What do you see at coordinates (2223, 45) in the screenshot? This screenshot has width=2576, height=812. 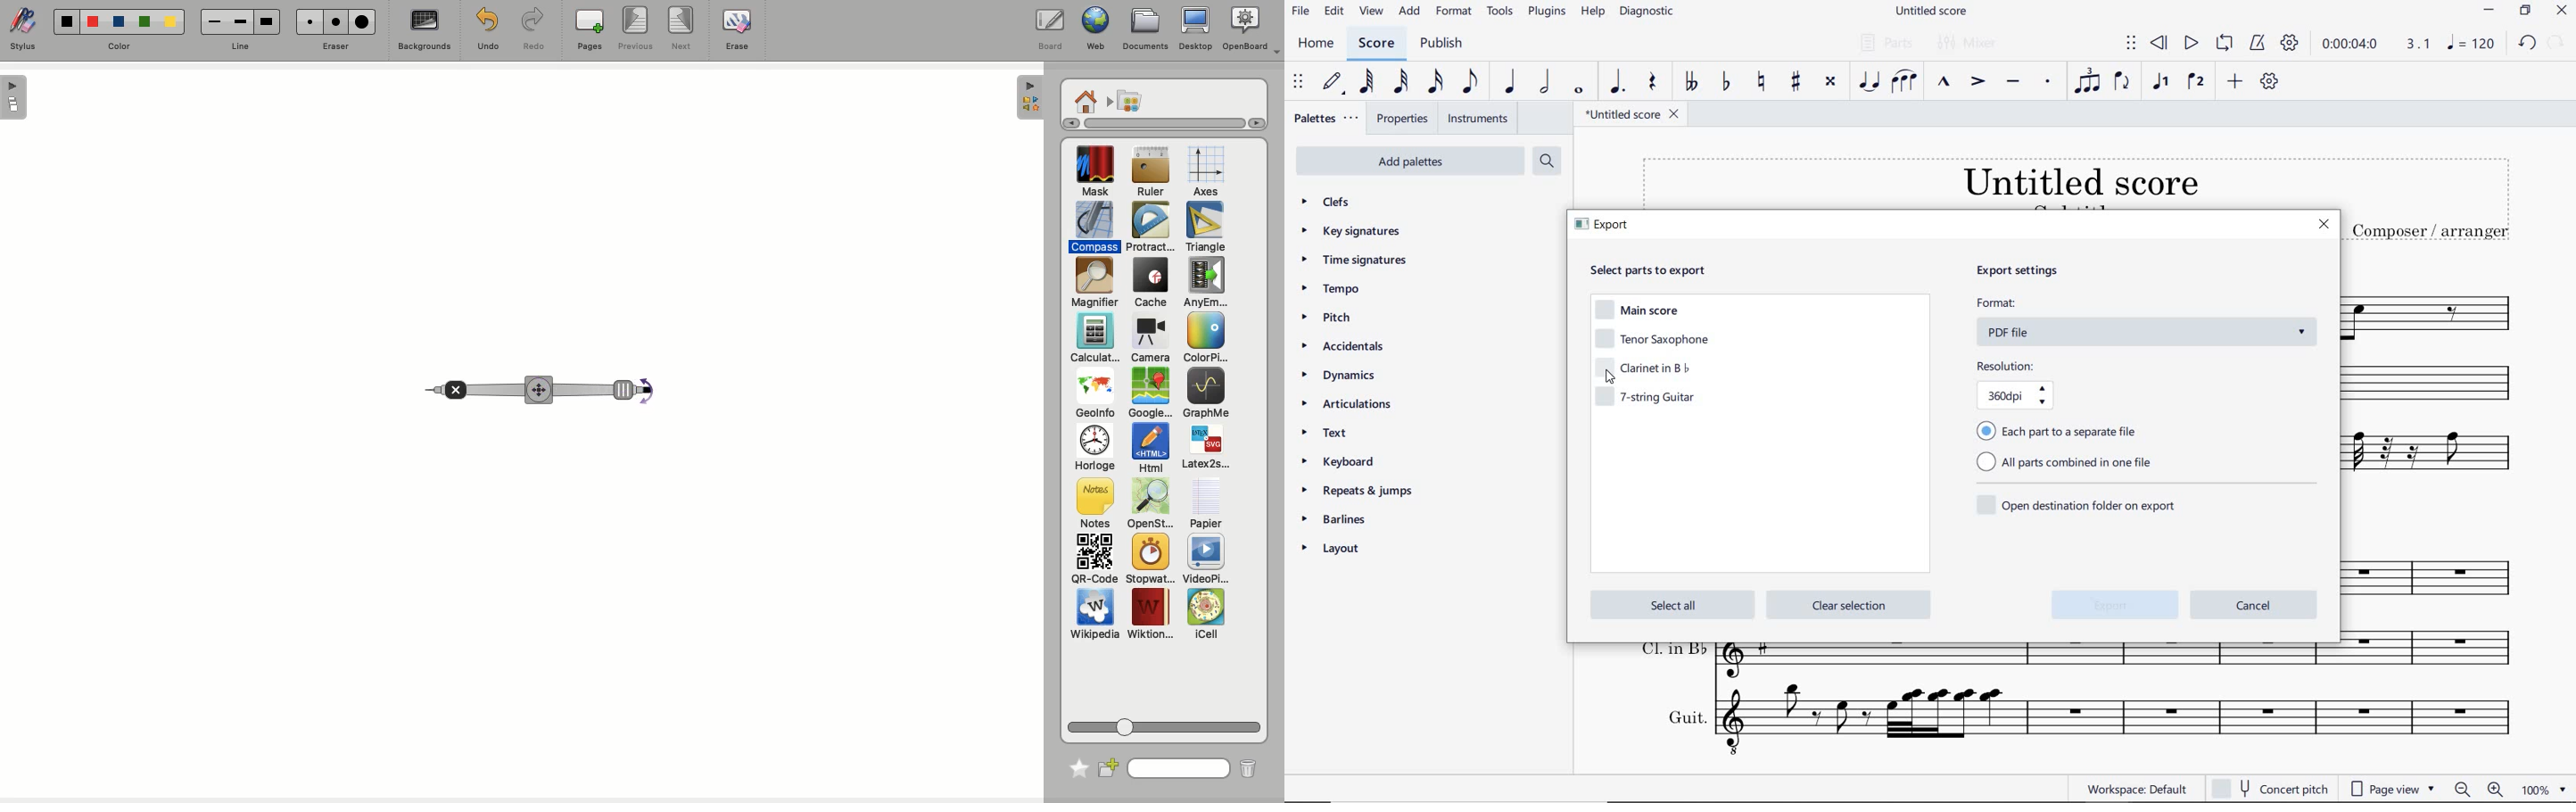 I see `LOOP PLAYBACK` at bounding box center [2223, 45].